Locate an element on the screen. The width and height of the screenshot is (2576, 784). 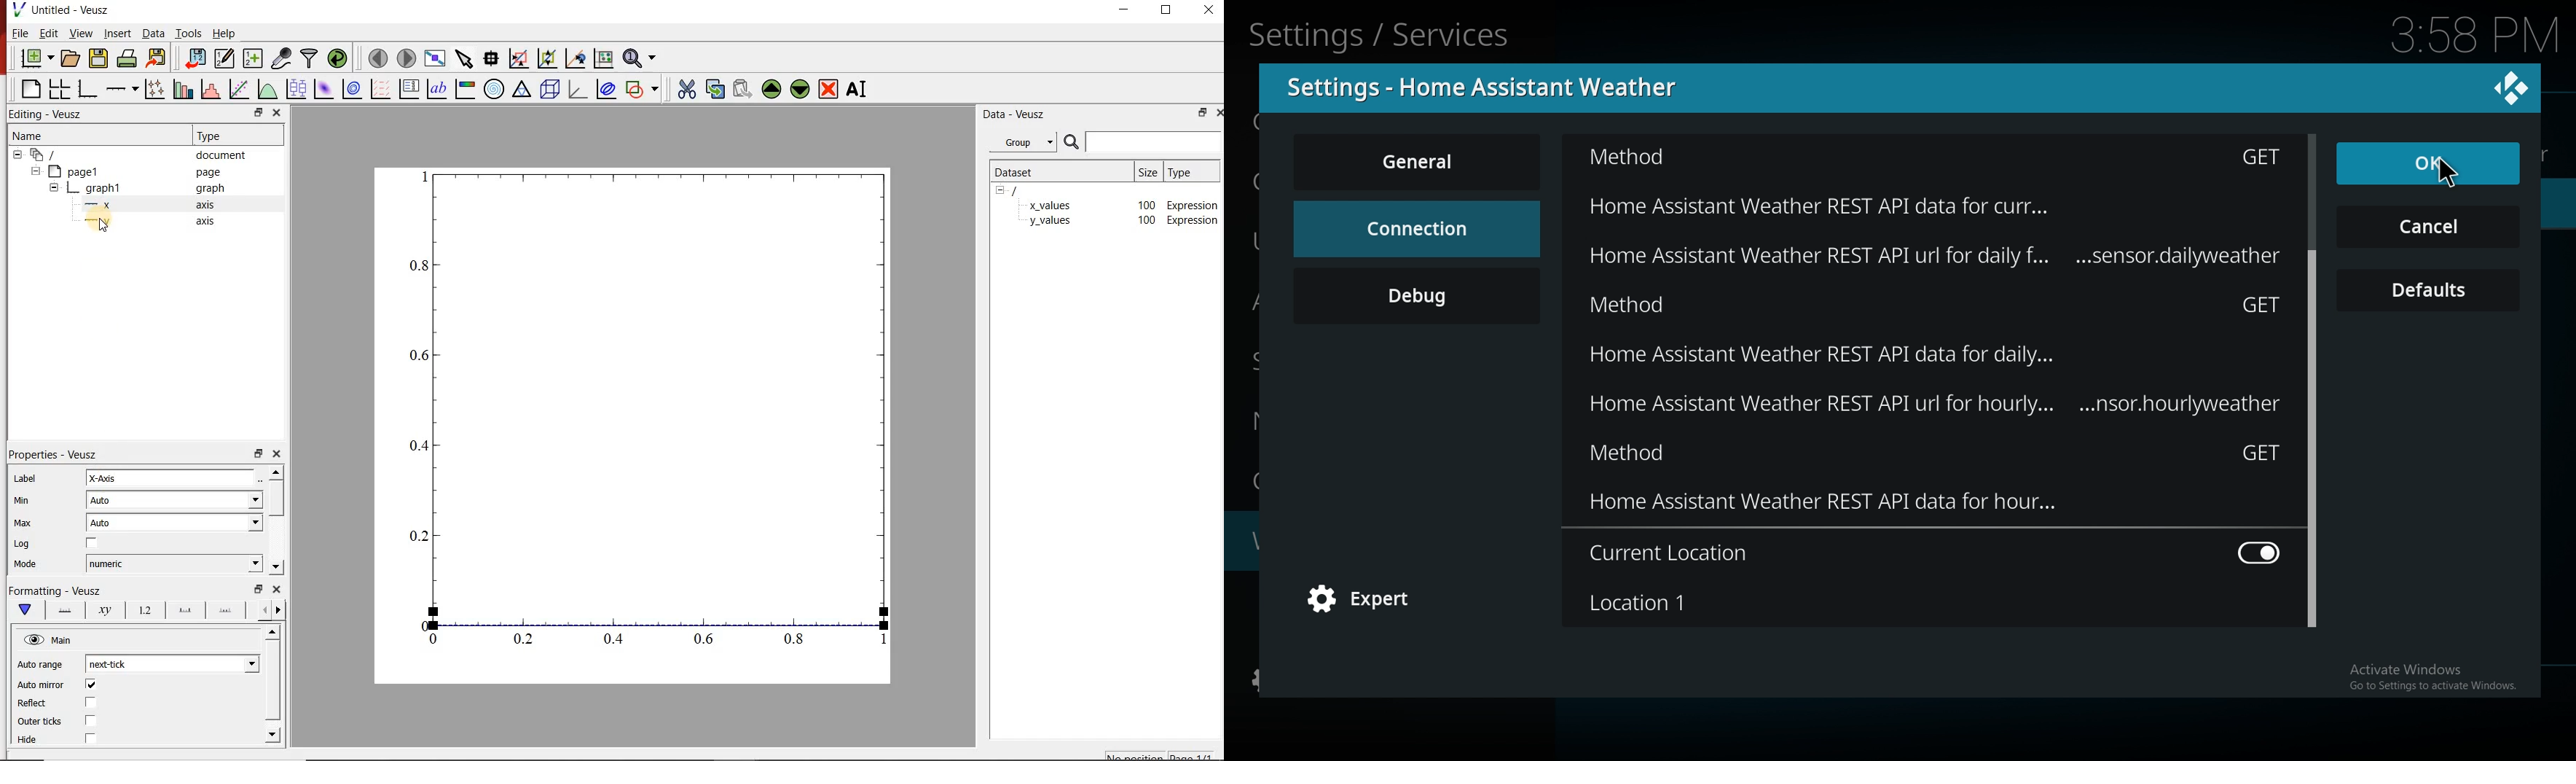
location is located at coordinates (1932, 602).